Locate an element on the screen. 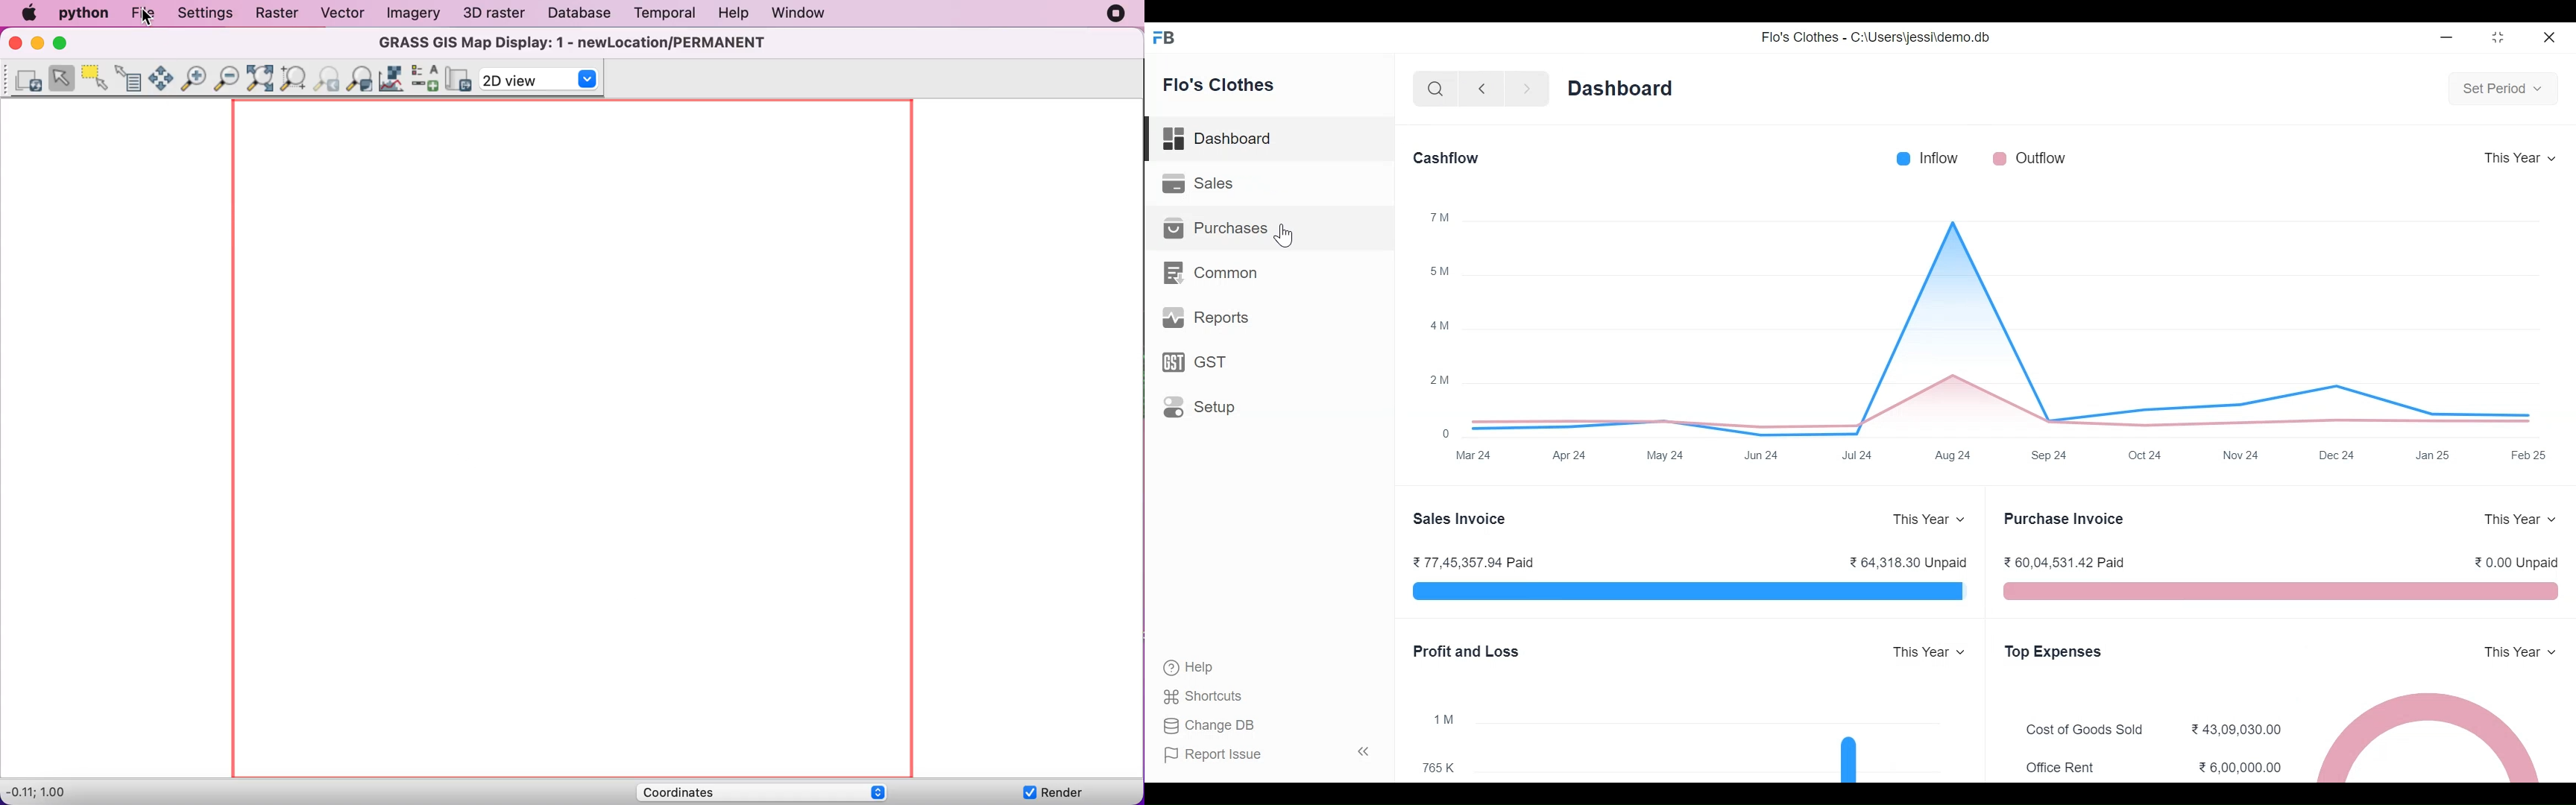  Reports is located at coordinates (1206, 316).